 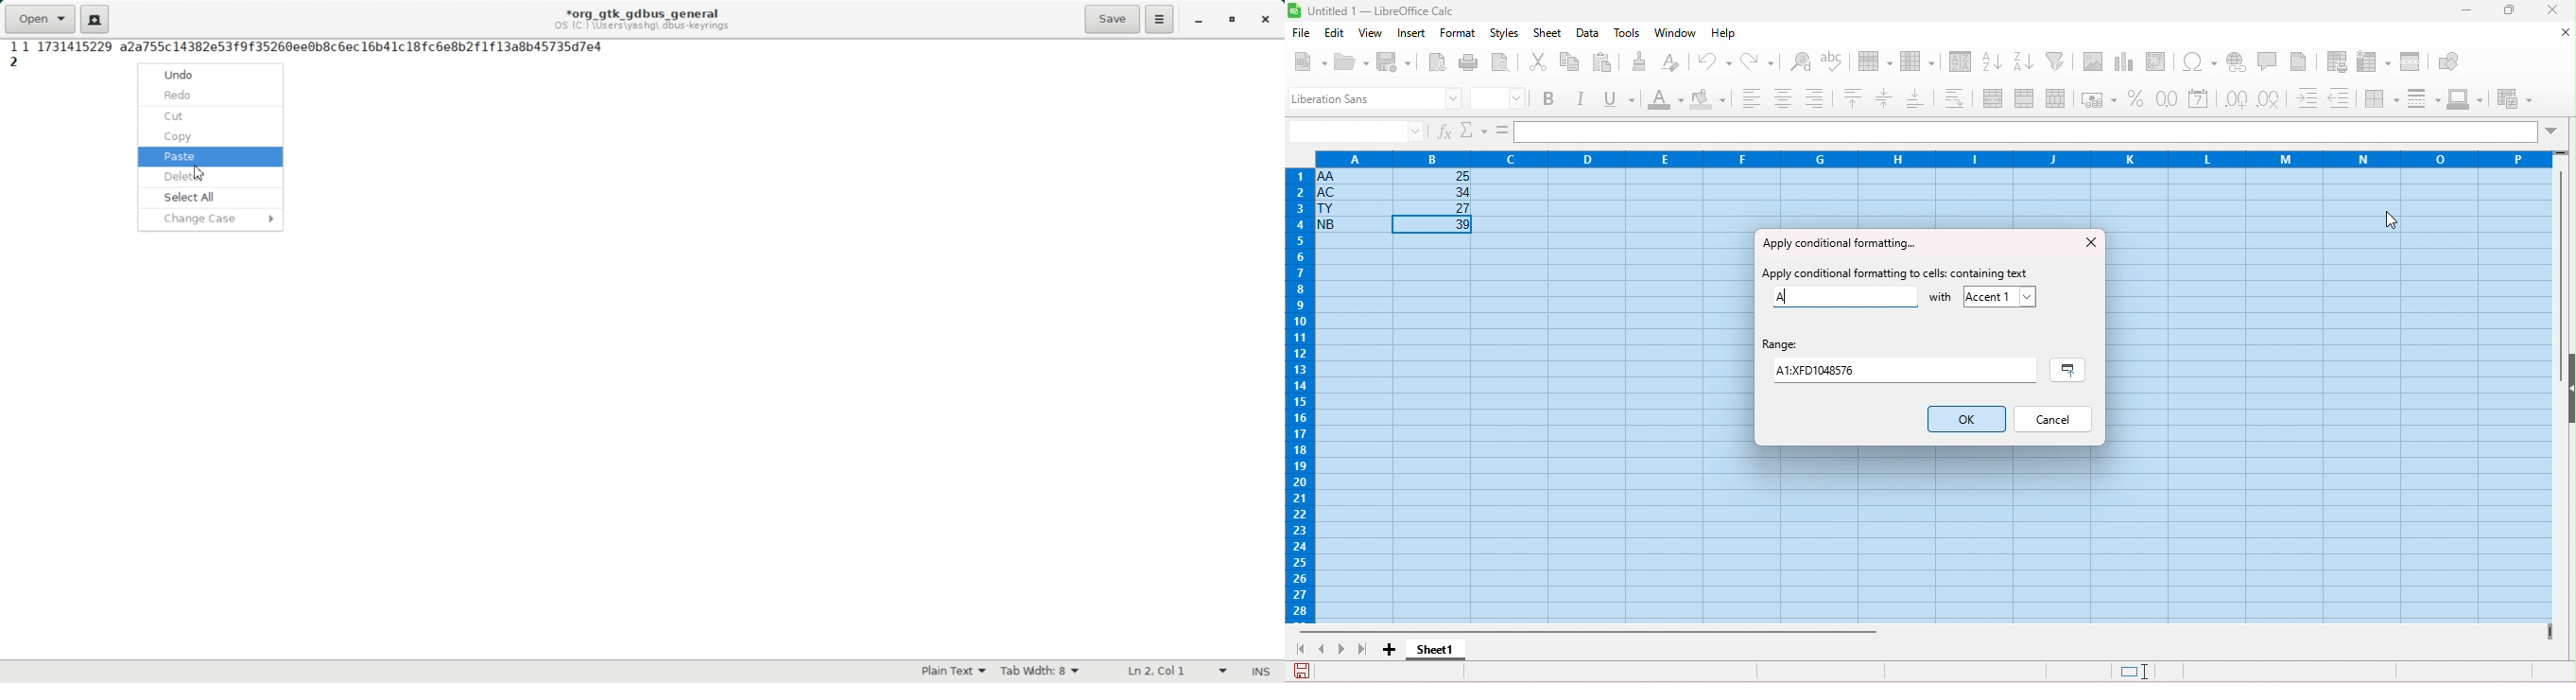 What do you see at coordinates (1437, 61) in the screenshot?
I see `export as pdf` at bounding box center [1437, 61].